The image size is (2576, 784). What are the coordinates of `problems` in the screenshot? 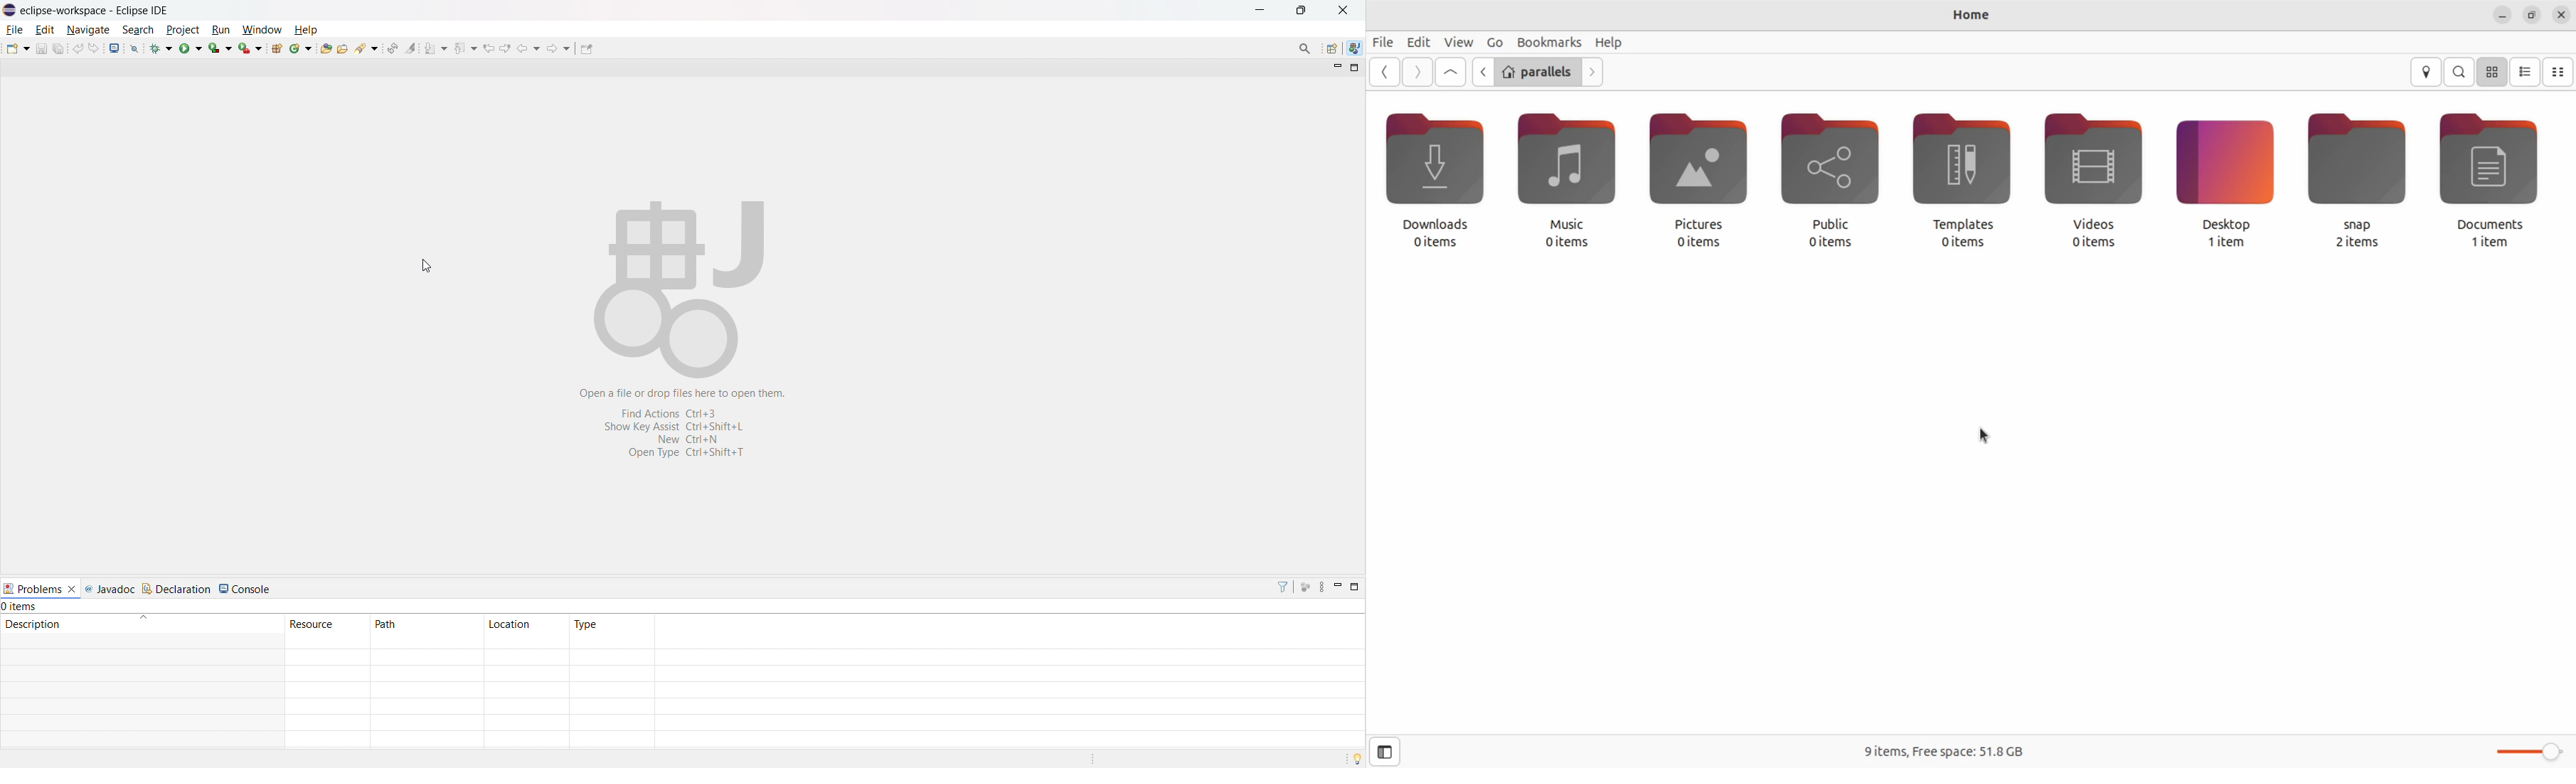 It's located at (32, 589).